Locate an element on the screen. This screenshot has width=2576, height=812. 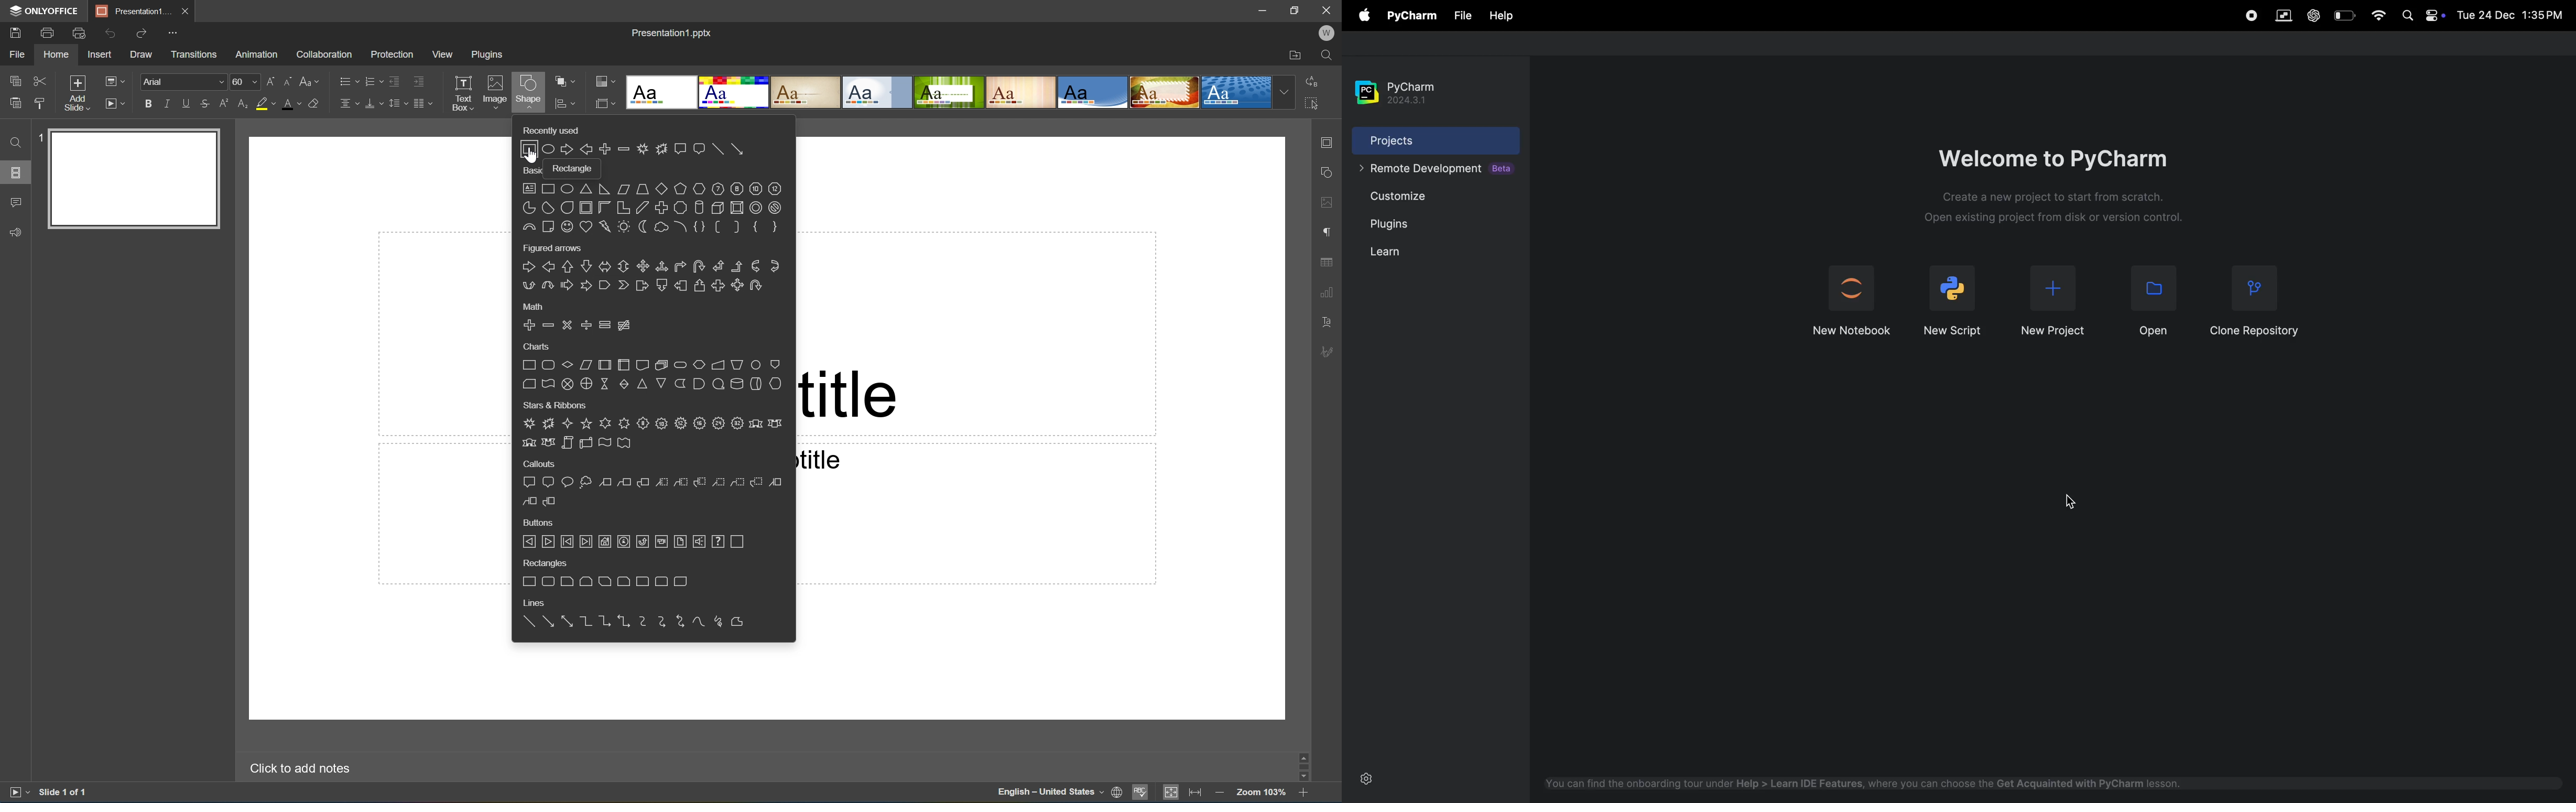
Superscript is located at coordinates (222, 103).